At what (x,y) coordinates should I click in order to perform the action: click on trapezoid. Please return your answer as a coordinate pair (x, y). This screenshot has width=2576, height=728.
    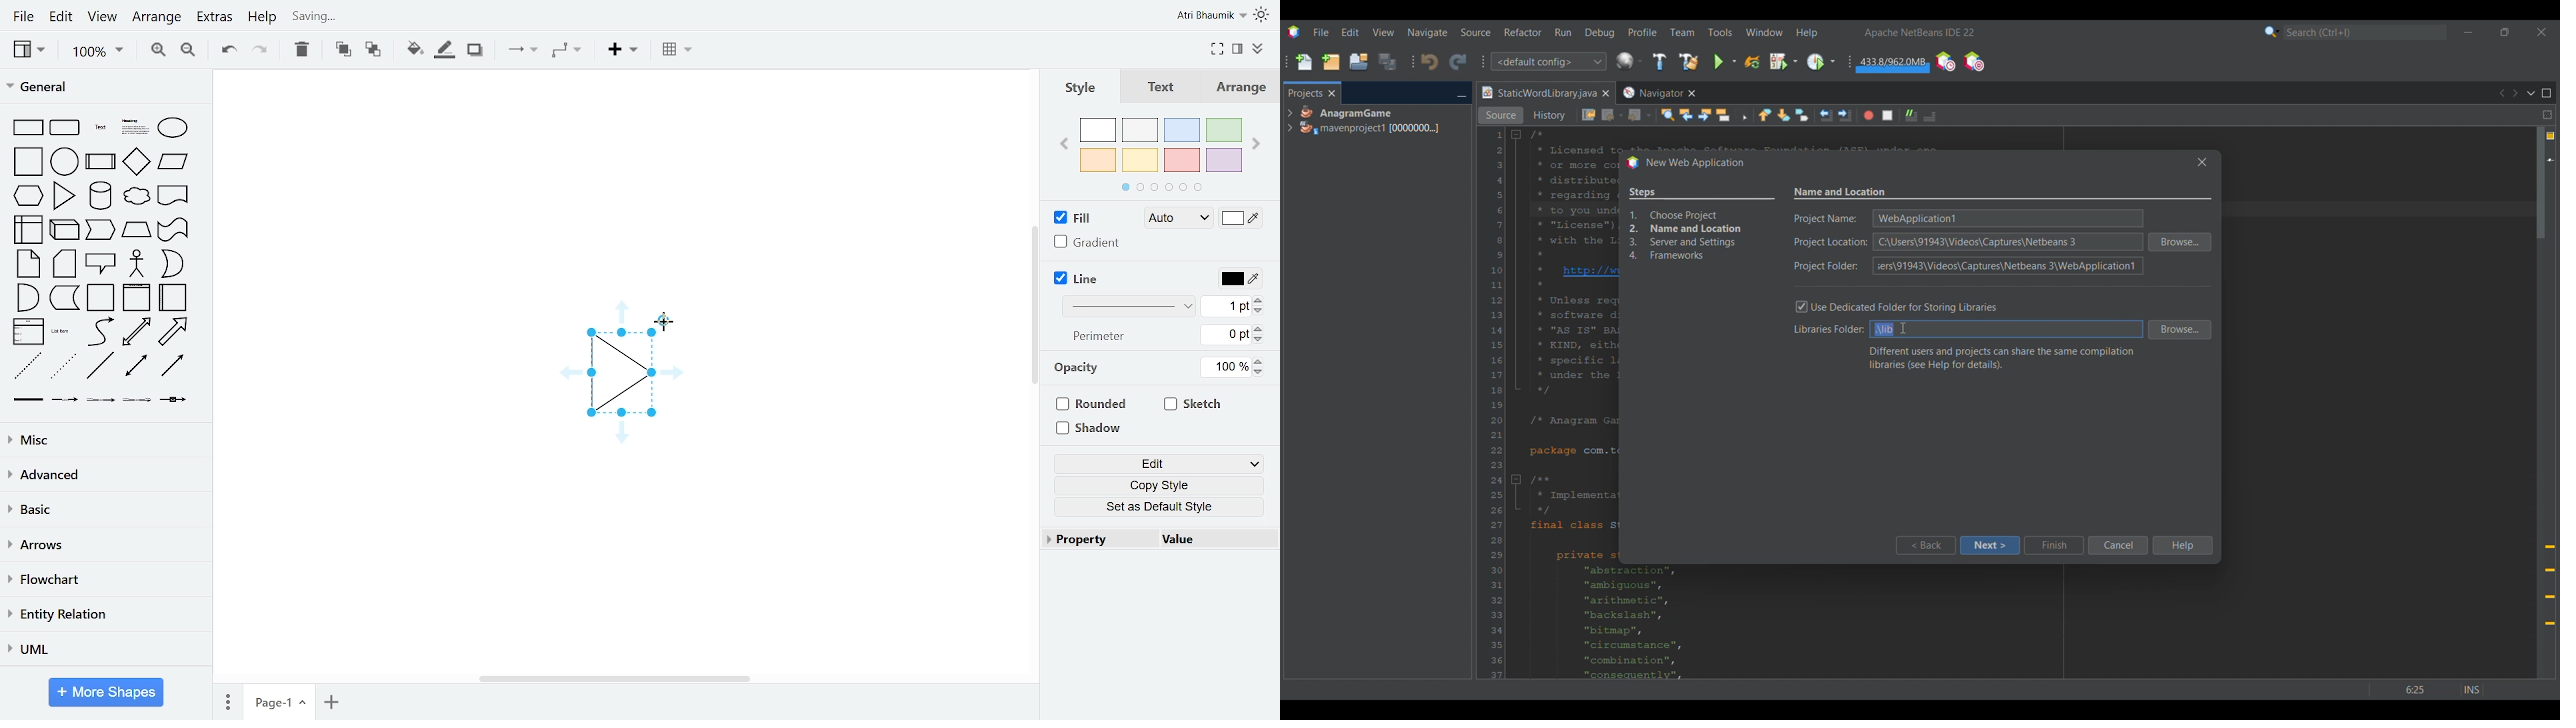
    Looking at the image, I should click on (136, 232).